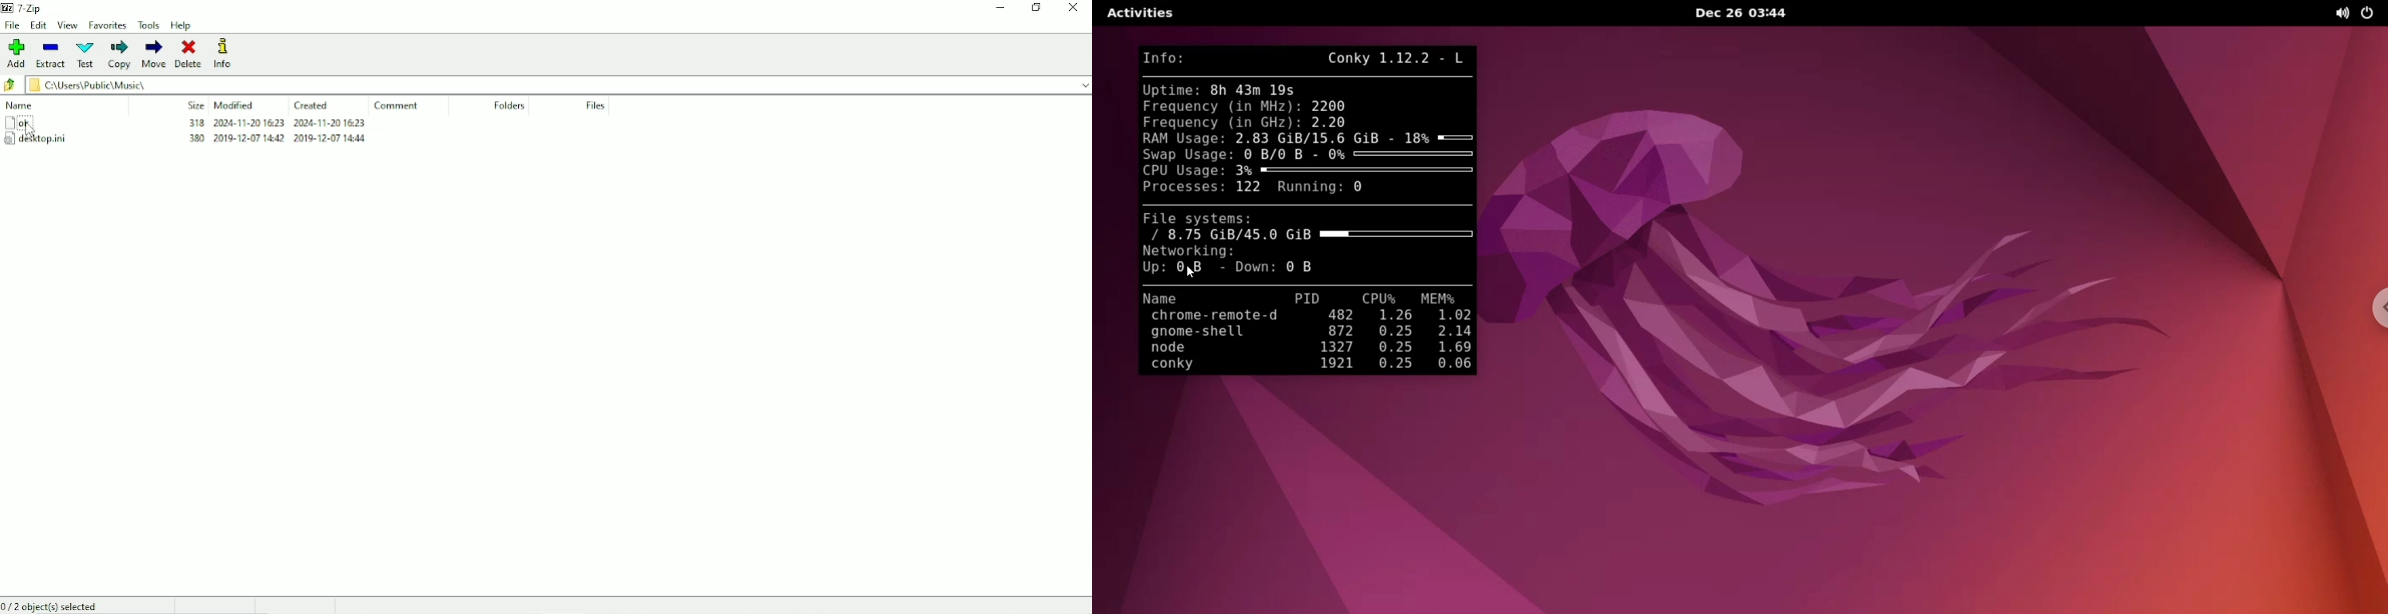 The image size is (2408, 616). I want to click on Help, so click(182, 25).